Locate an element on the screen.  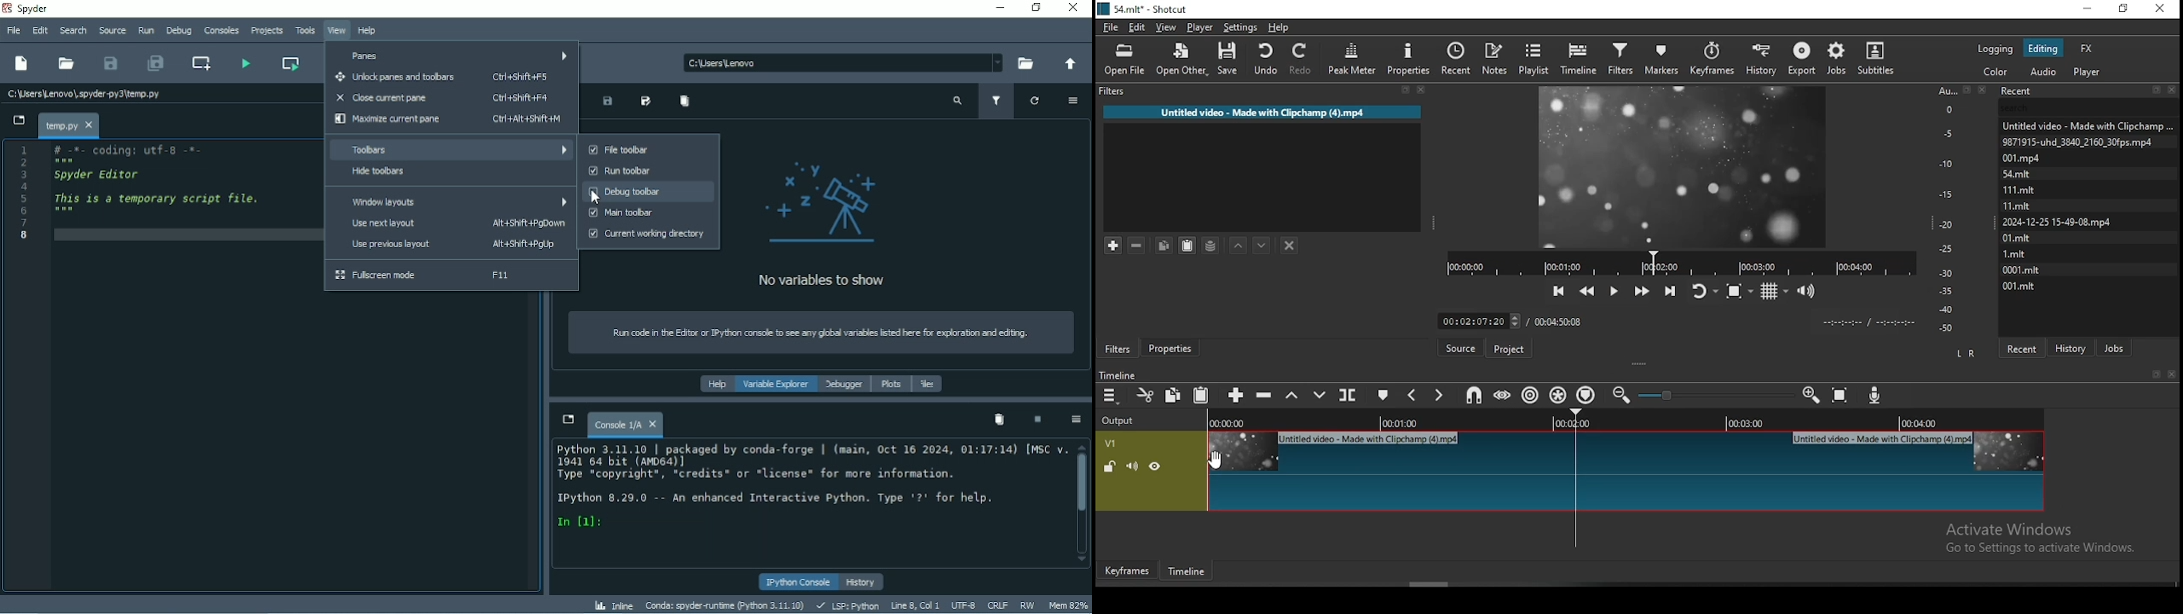
mouse pointer is located at coordinates (1221, 460).